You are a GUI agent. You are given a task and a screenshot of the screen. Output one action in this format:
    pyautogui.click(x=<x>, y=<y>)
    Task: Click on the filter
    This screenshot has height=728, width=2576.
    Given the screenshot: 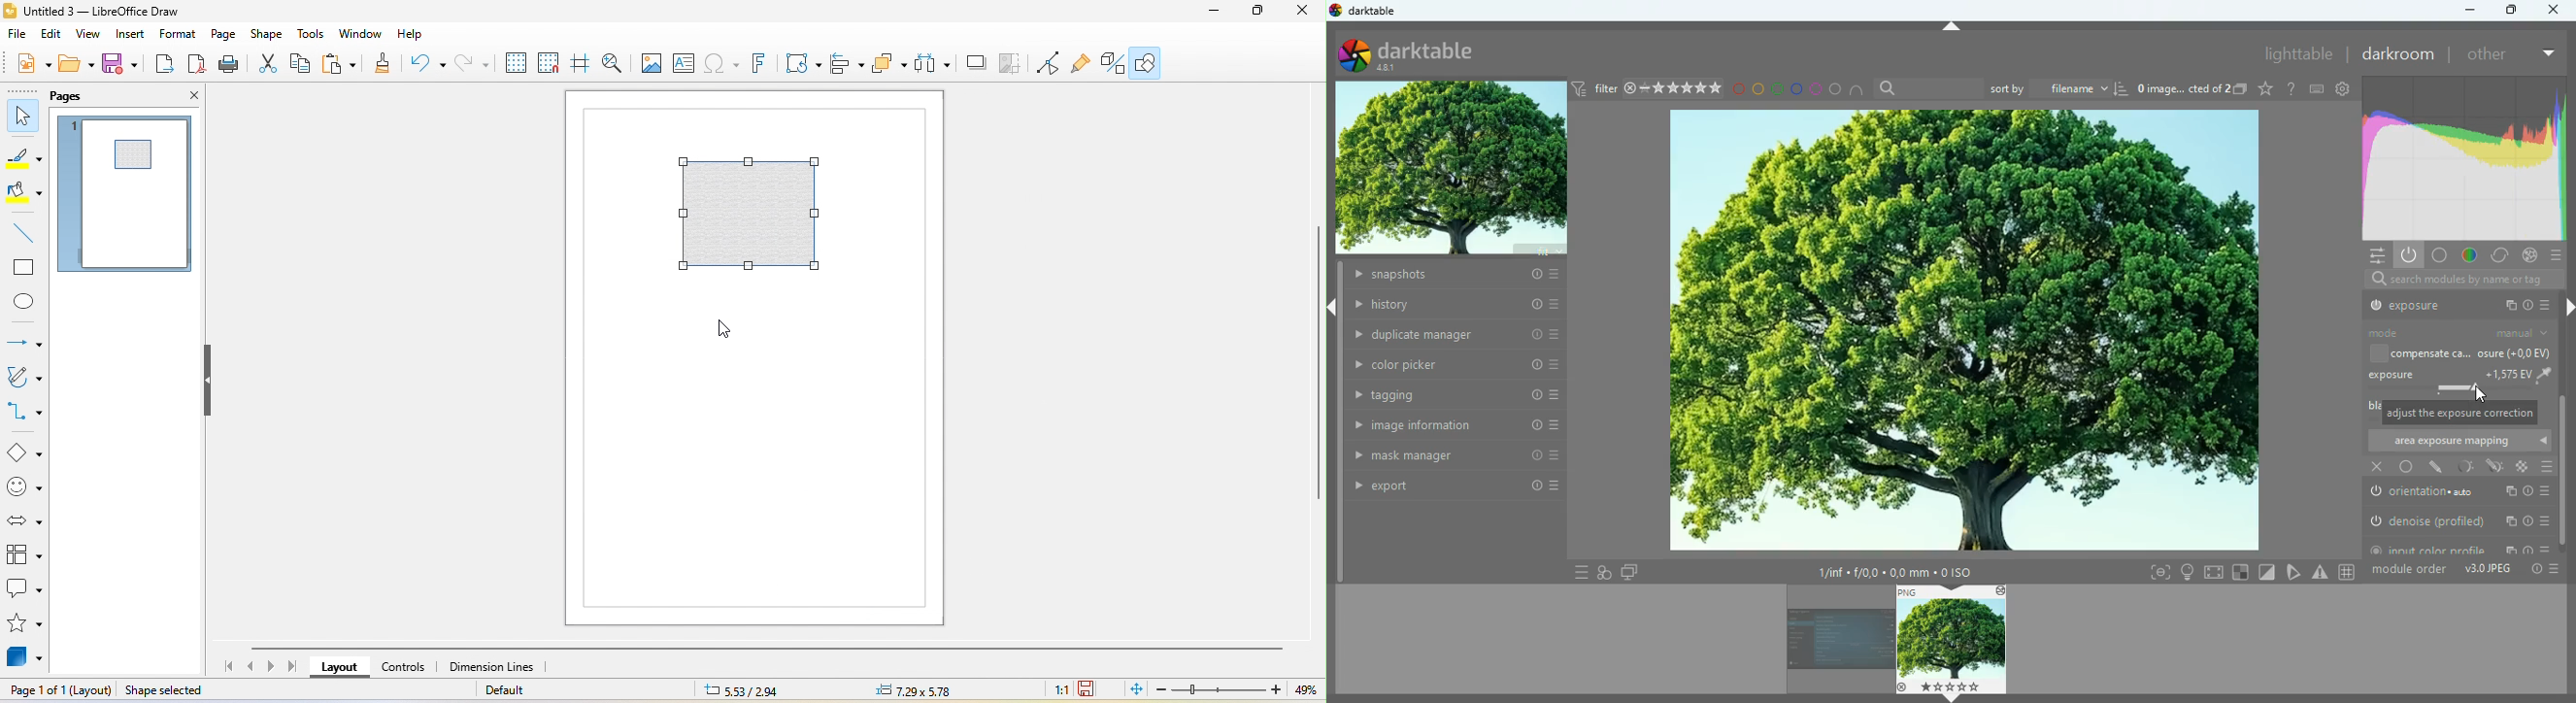 What is the action you would take?
    pyautogui.click(x=1648, y=89)
    